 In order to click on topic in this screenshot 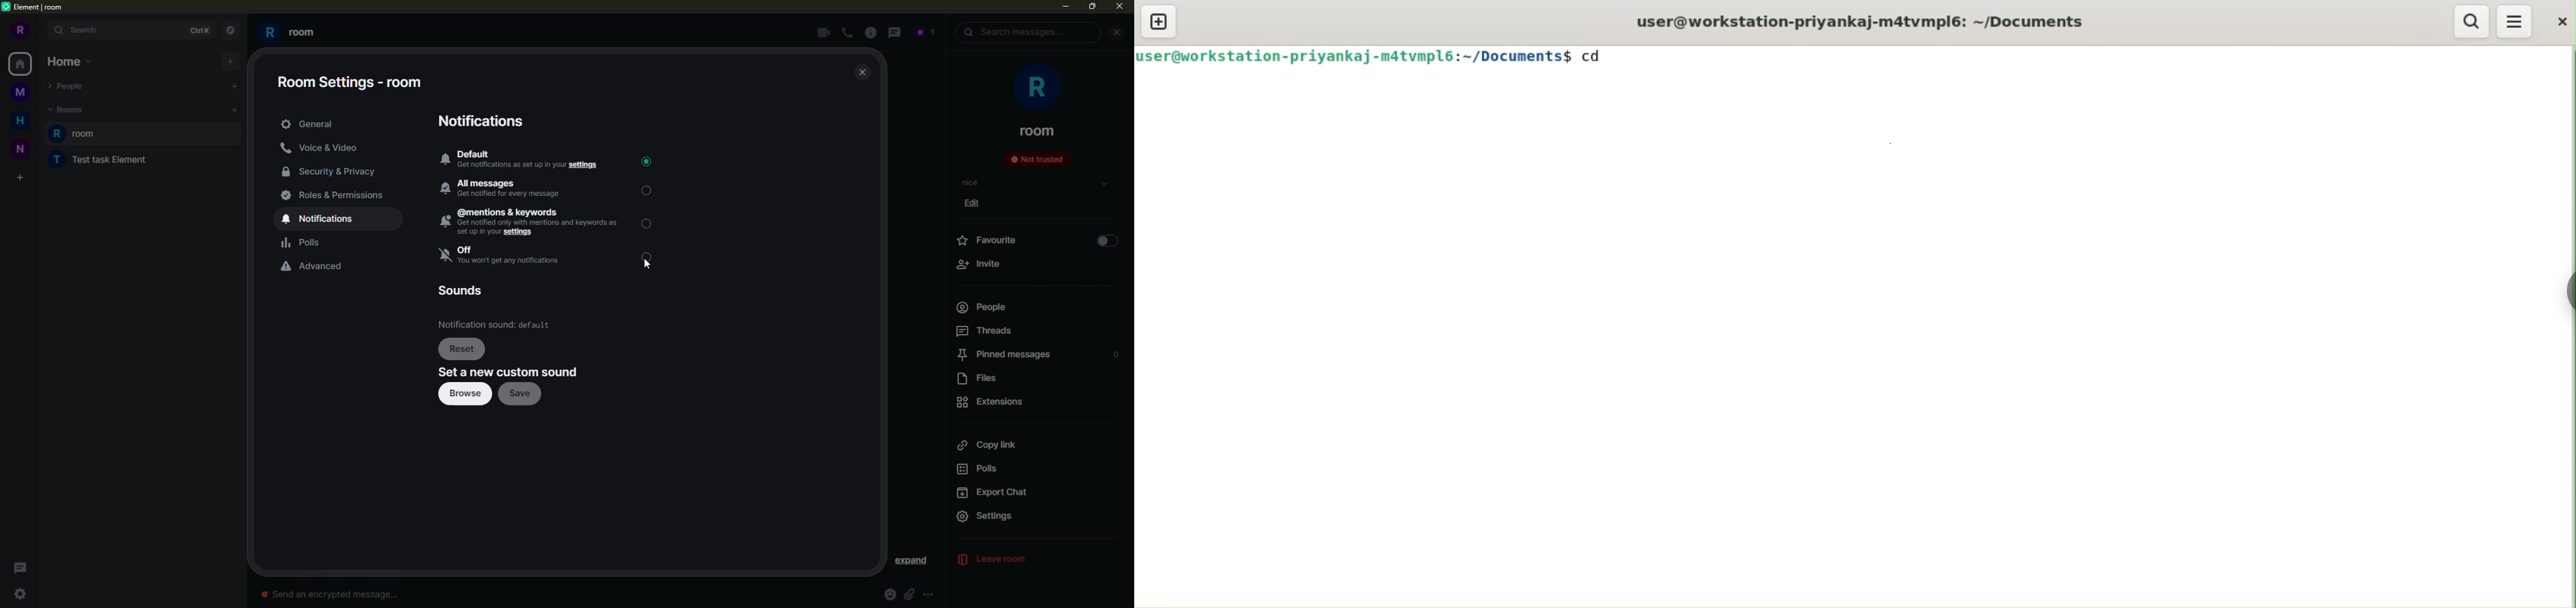, I will do `click(972, 183)`.